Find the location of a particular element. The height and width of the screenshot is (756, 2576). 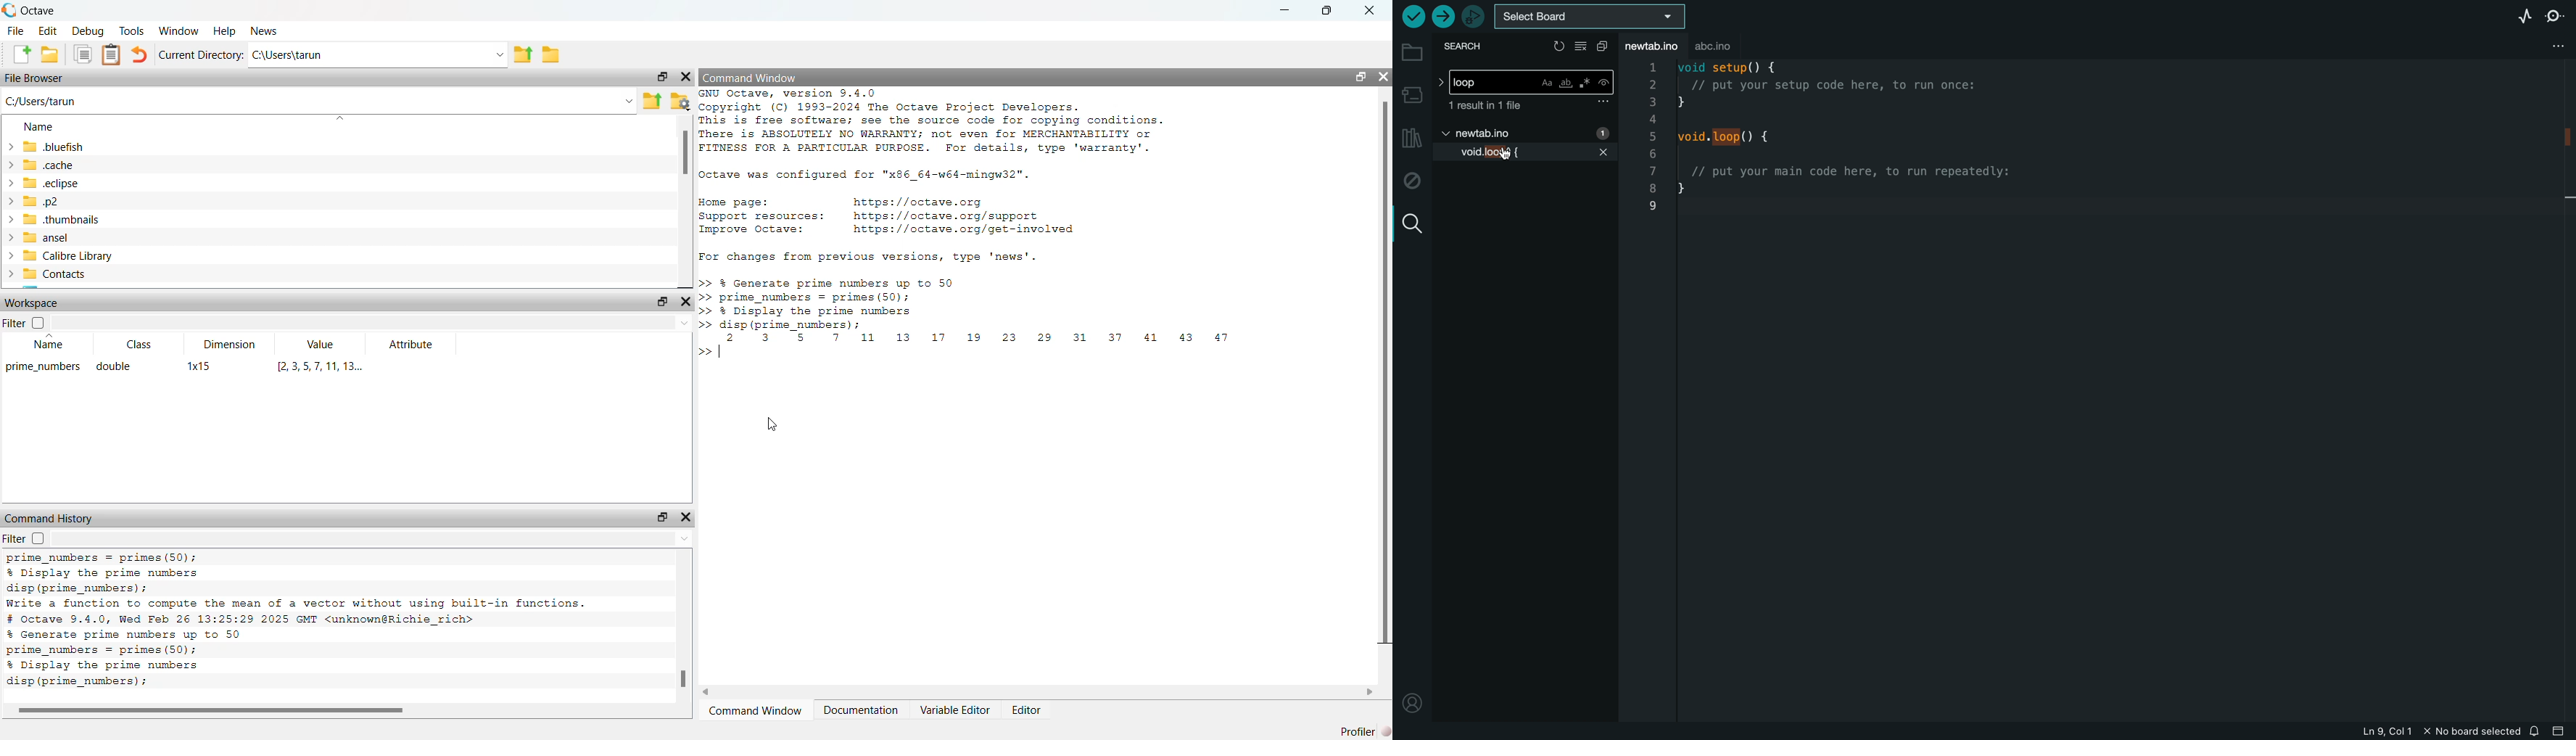

filter is located at coordinates (25, 321).